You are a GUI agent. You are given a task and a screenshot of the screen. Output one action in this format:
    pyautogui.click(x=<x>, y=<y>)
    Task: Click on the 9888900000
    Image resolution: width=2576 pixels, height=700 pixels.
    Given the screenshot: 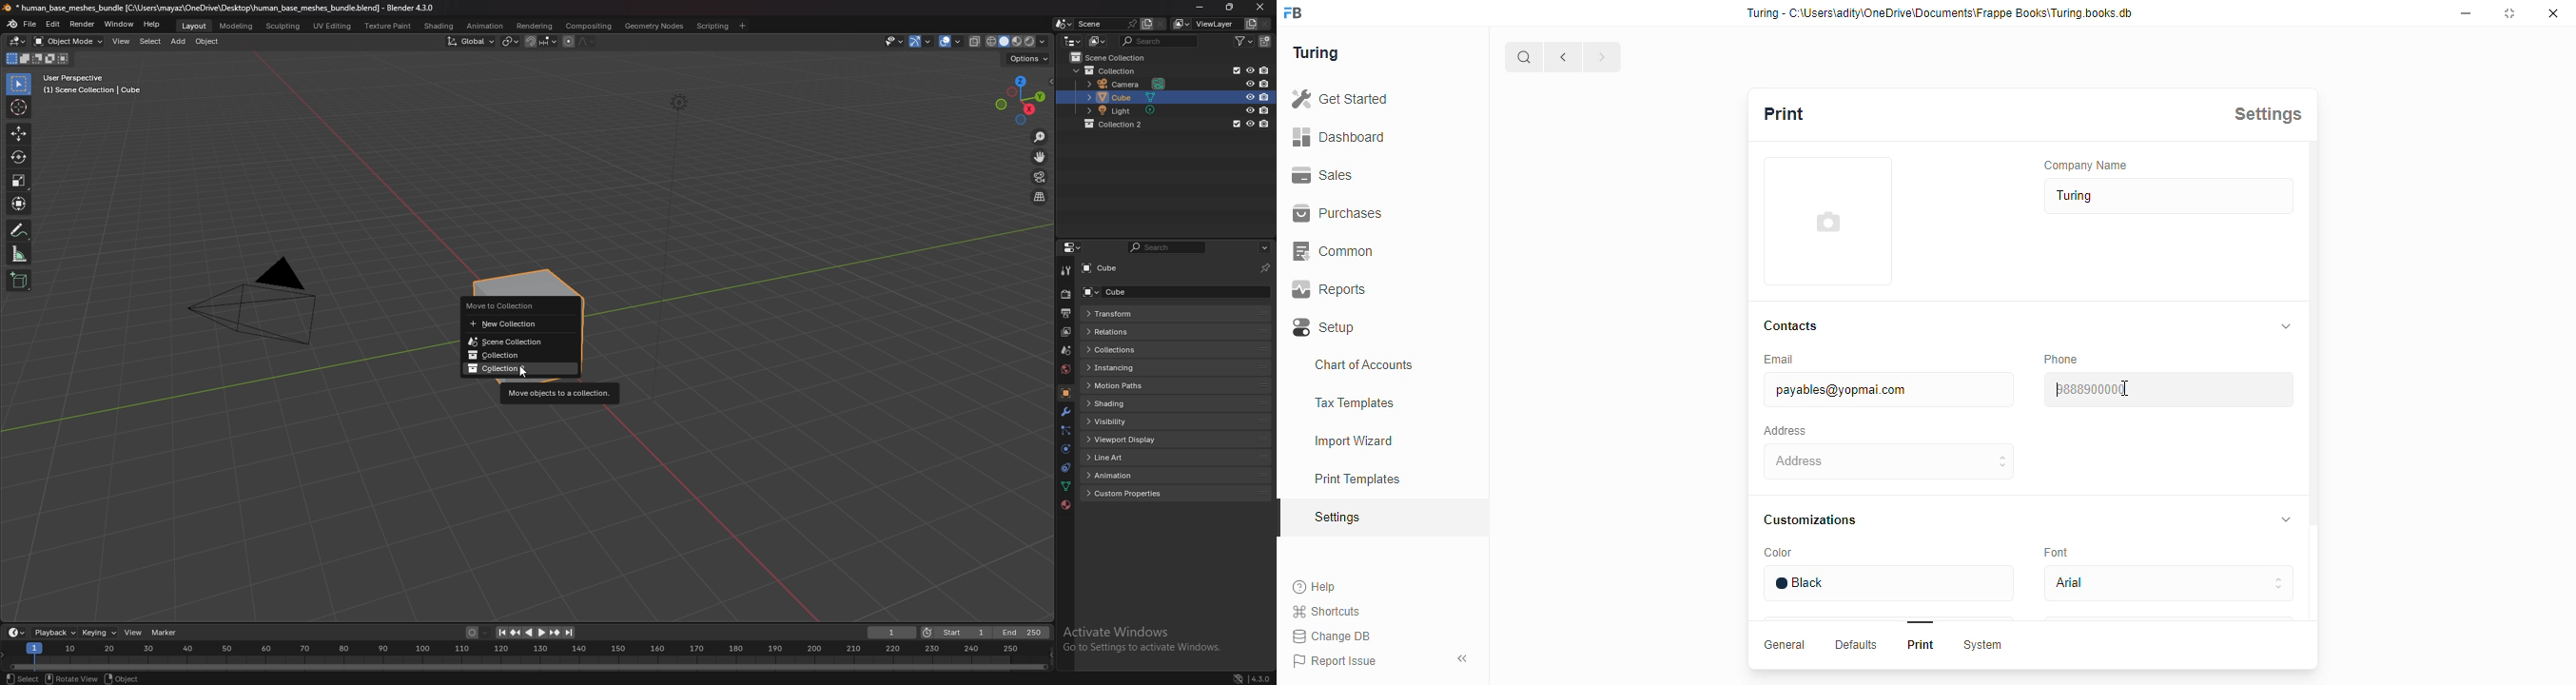 What is the action you would take?
    pyautogui.click(x=2172, y=388)
    